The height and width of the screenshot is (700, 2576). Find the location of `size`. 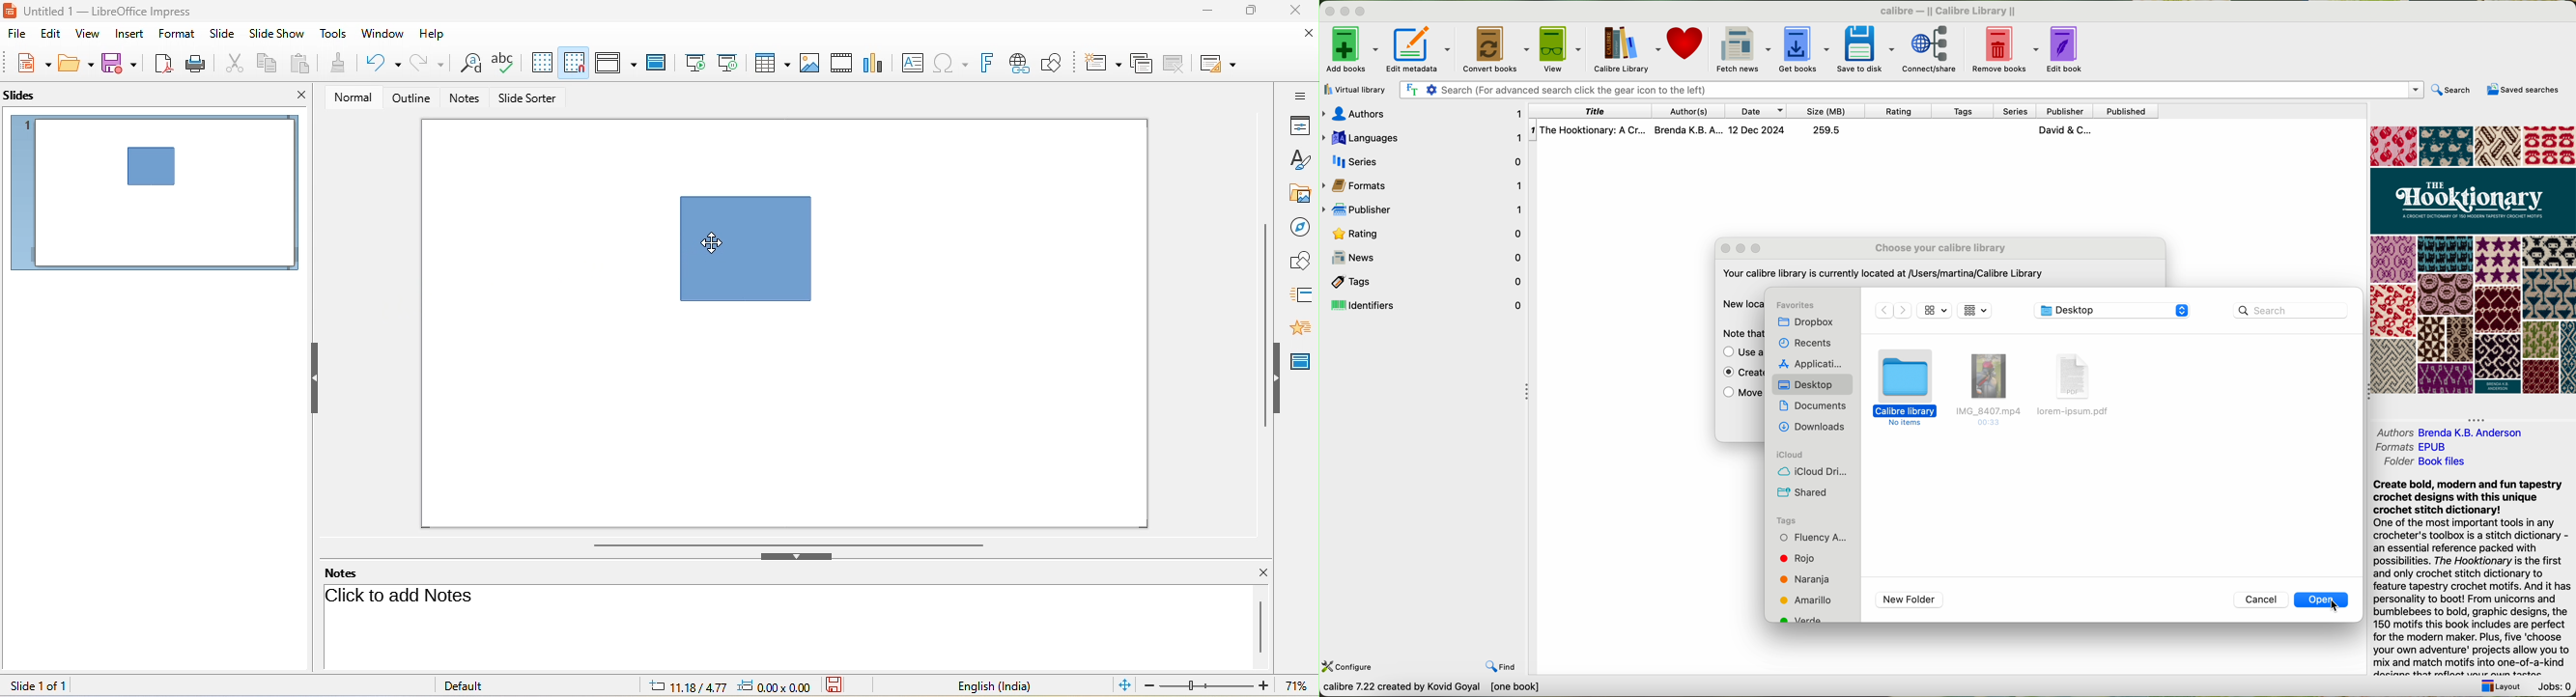

size is located at coordinates (1830, 111).